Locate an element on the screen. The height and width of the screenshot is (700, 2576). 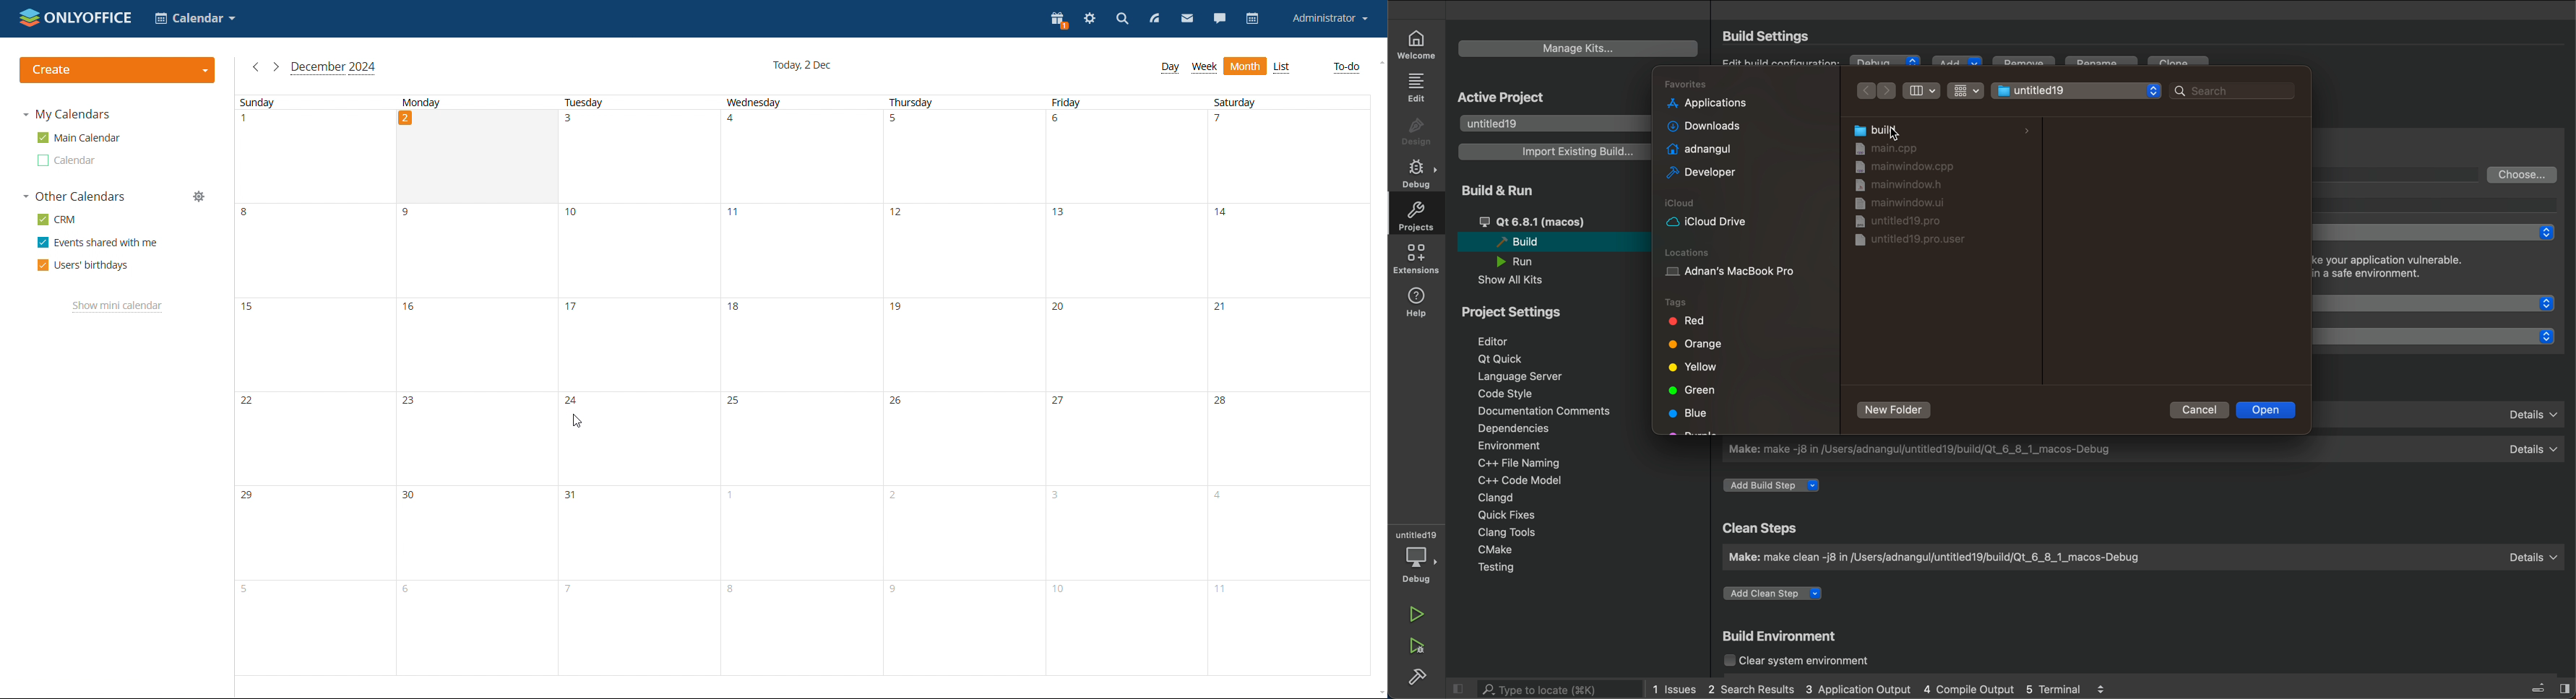
cloud is located at coordinates (1745, 214).